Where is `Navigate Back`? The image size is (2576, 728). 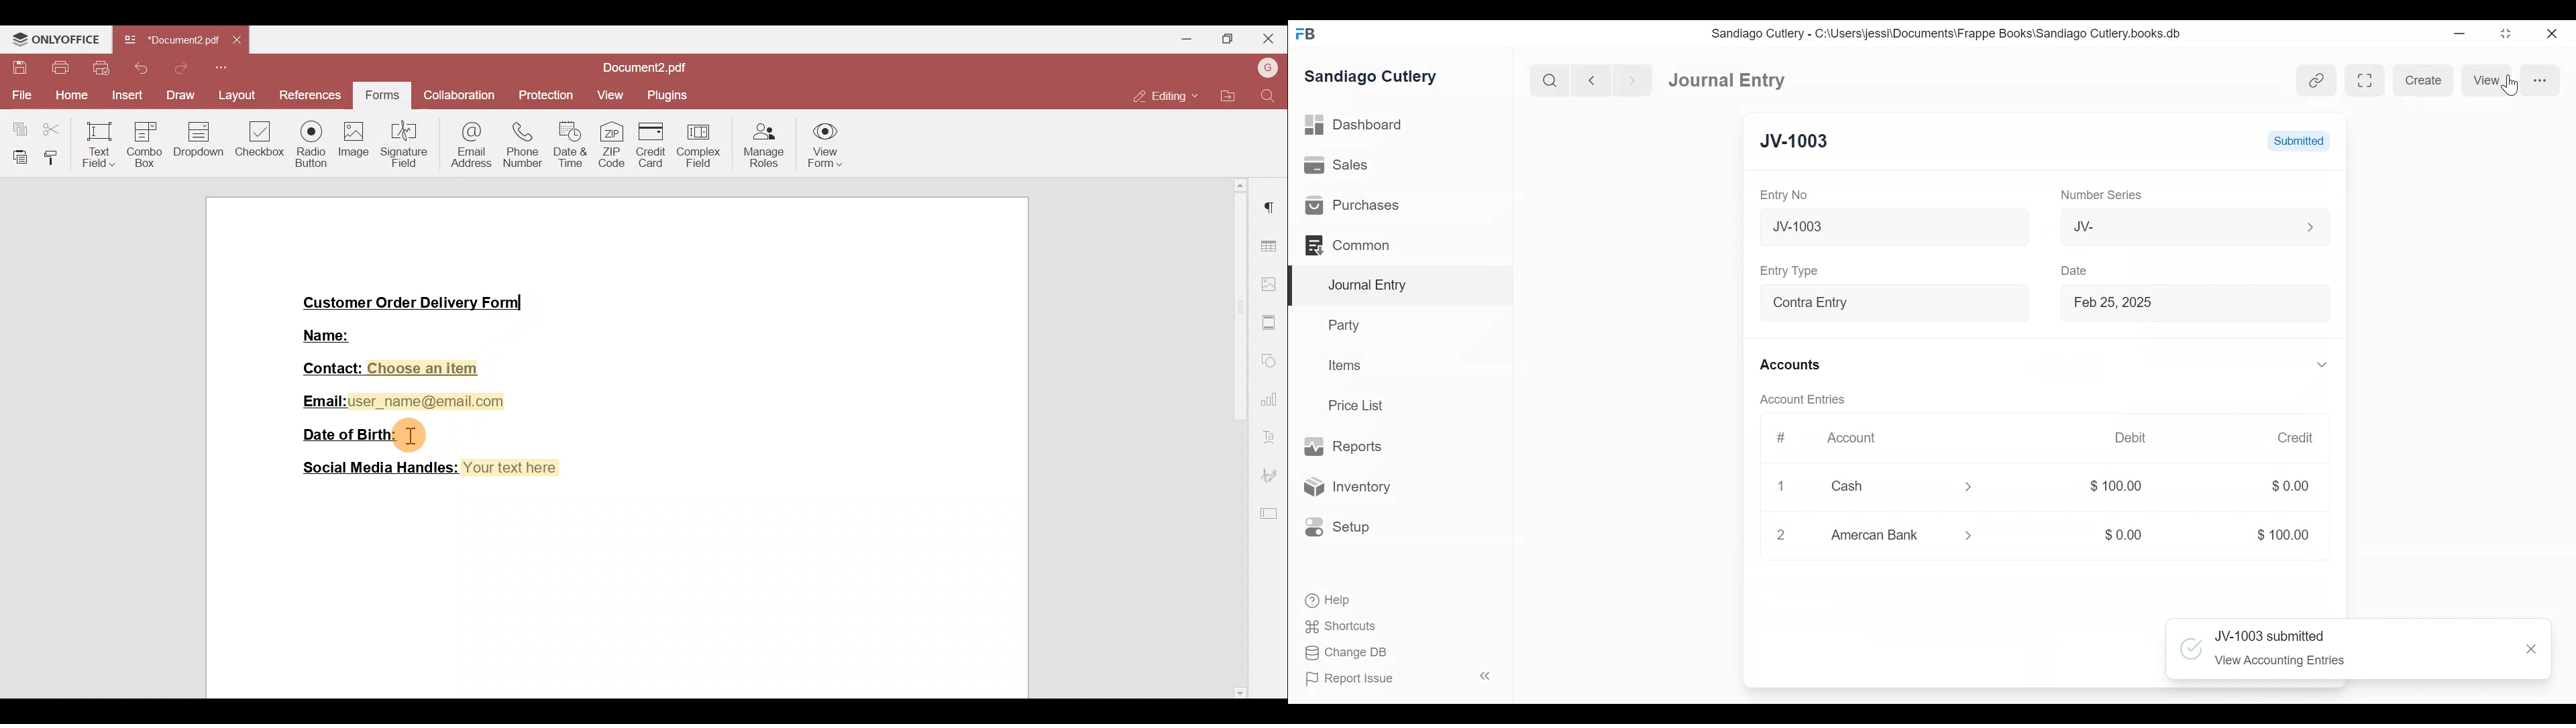
Navigate Back is located at coordinates (1592, 80).